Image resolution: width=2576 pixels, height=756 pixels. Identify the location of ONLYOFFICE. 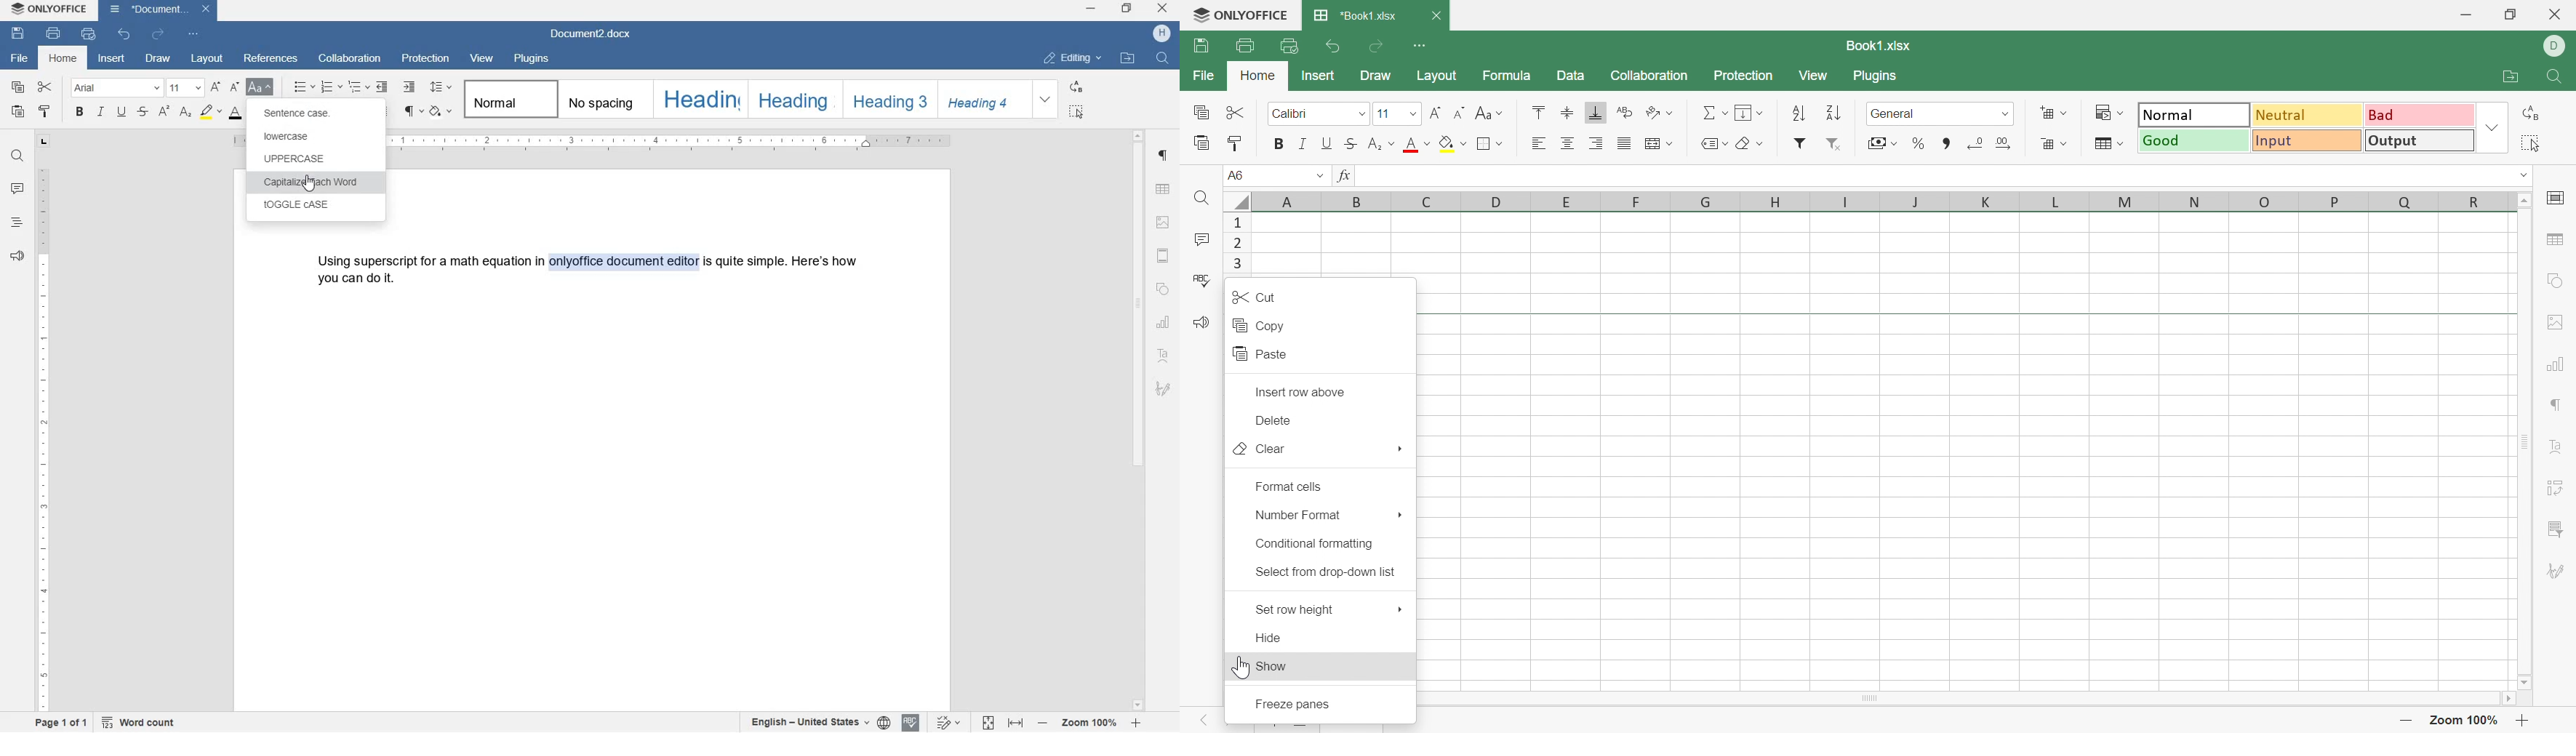
(48, 9).